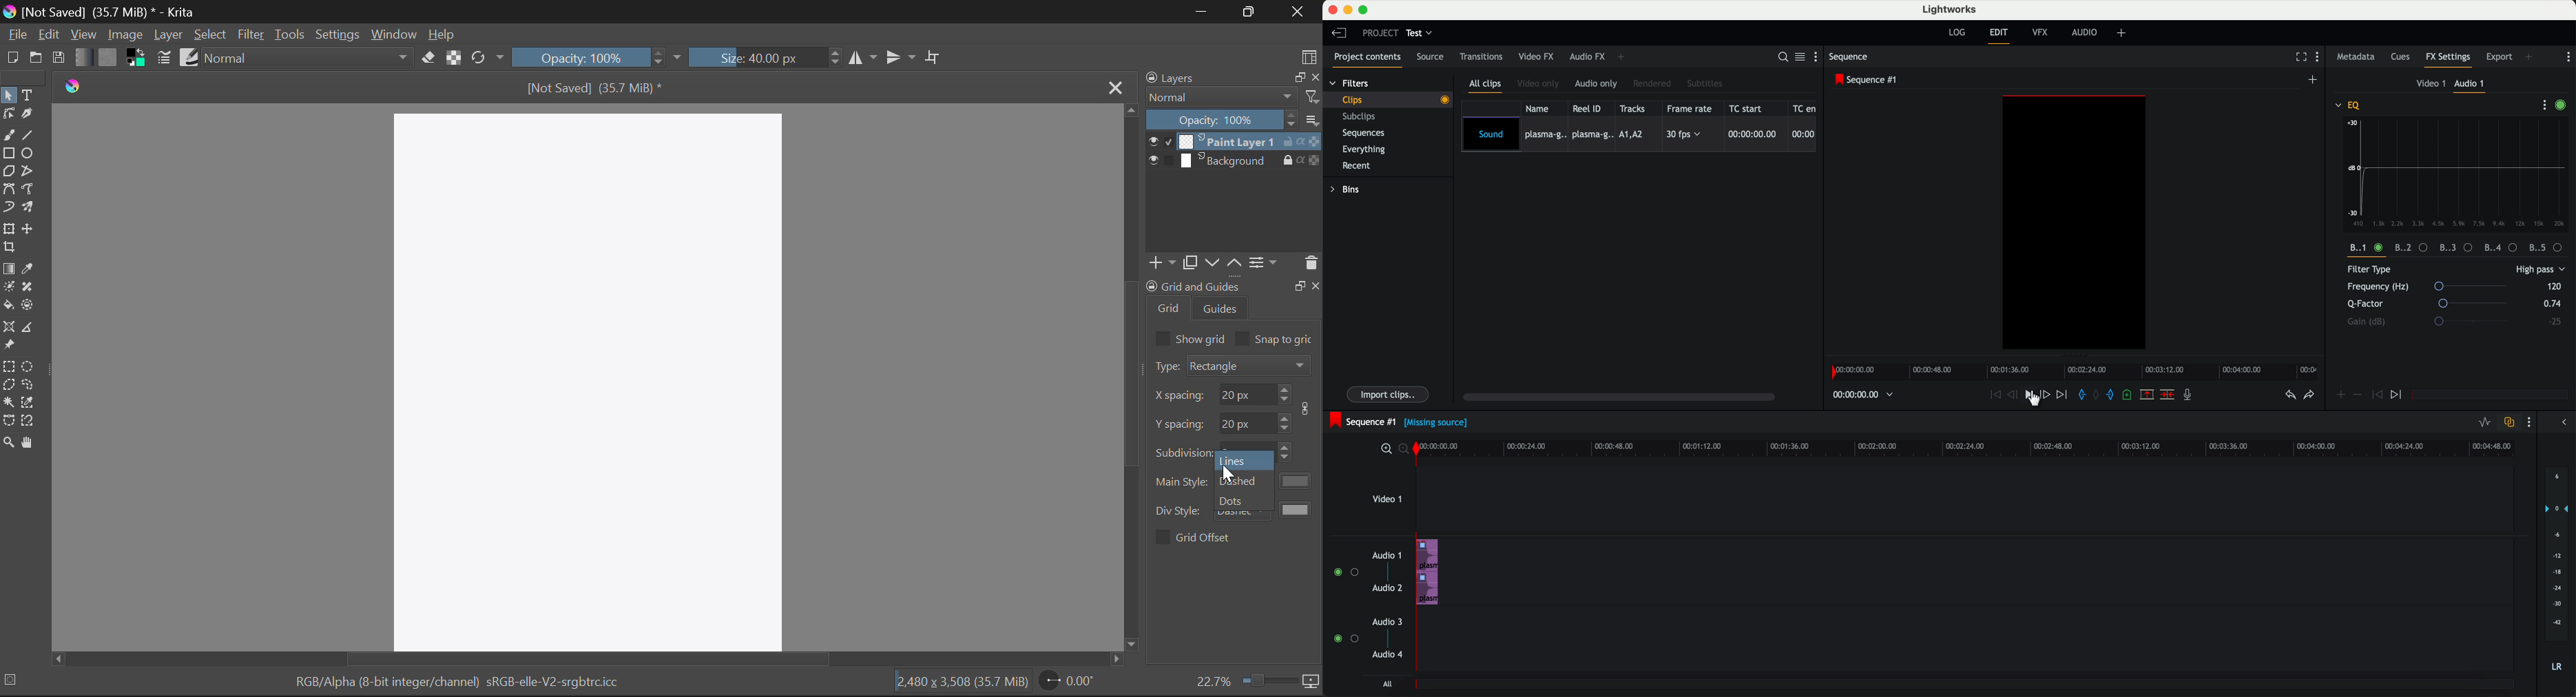  Describe the element at coordinates (2083, 395) in the screenshot. I see `add in mark` at that location.